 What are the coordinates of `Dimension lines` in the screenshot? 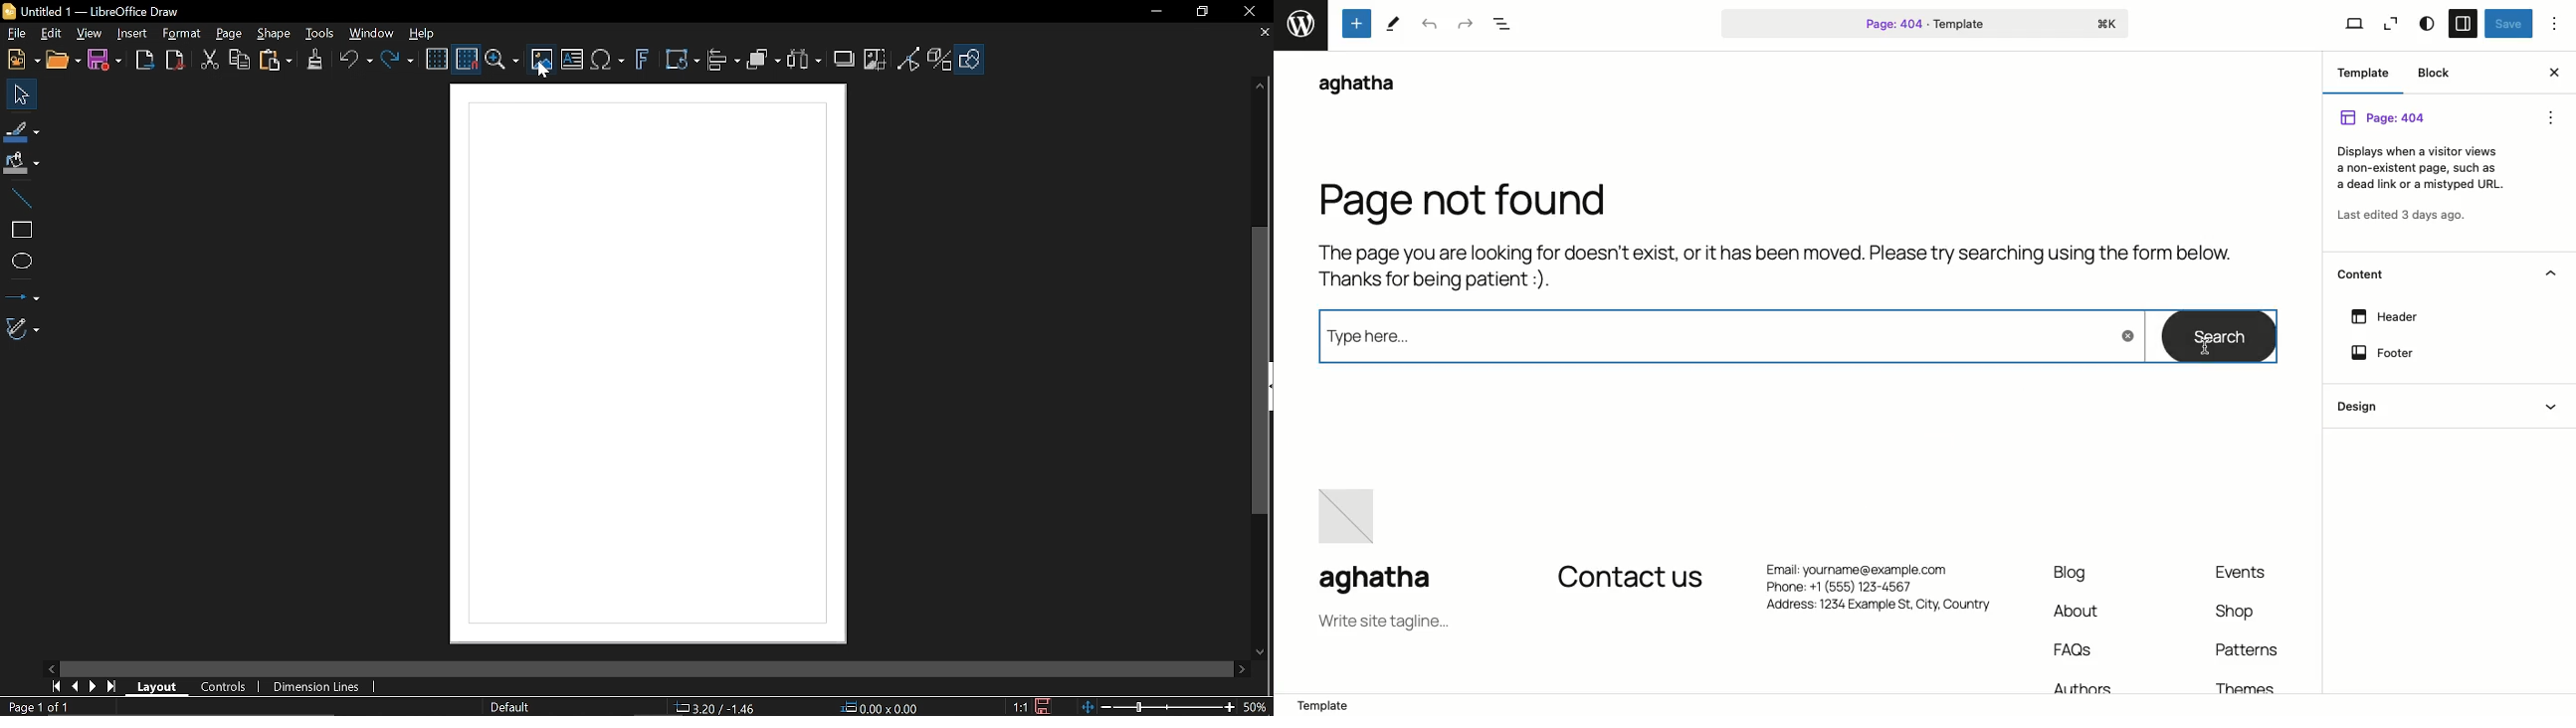 It's located at (318, 687).